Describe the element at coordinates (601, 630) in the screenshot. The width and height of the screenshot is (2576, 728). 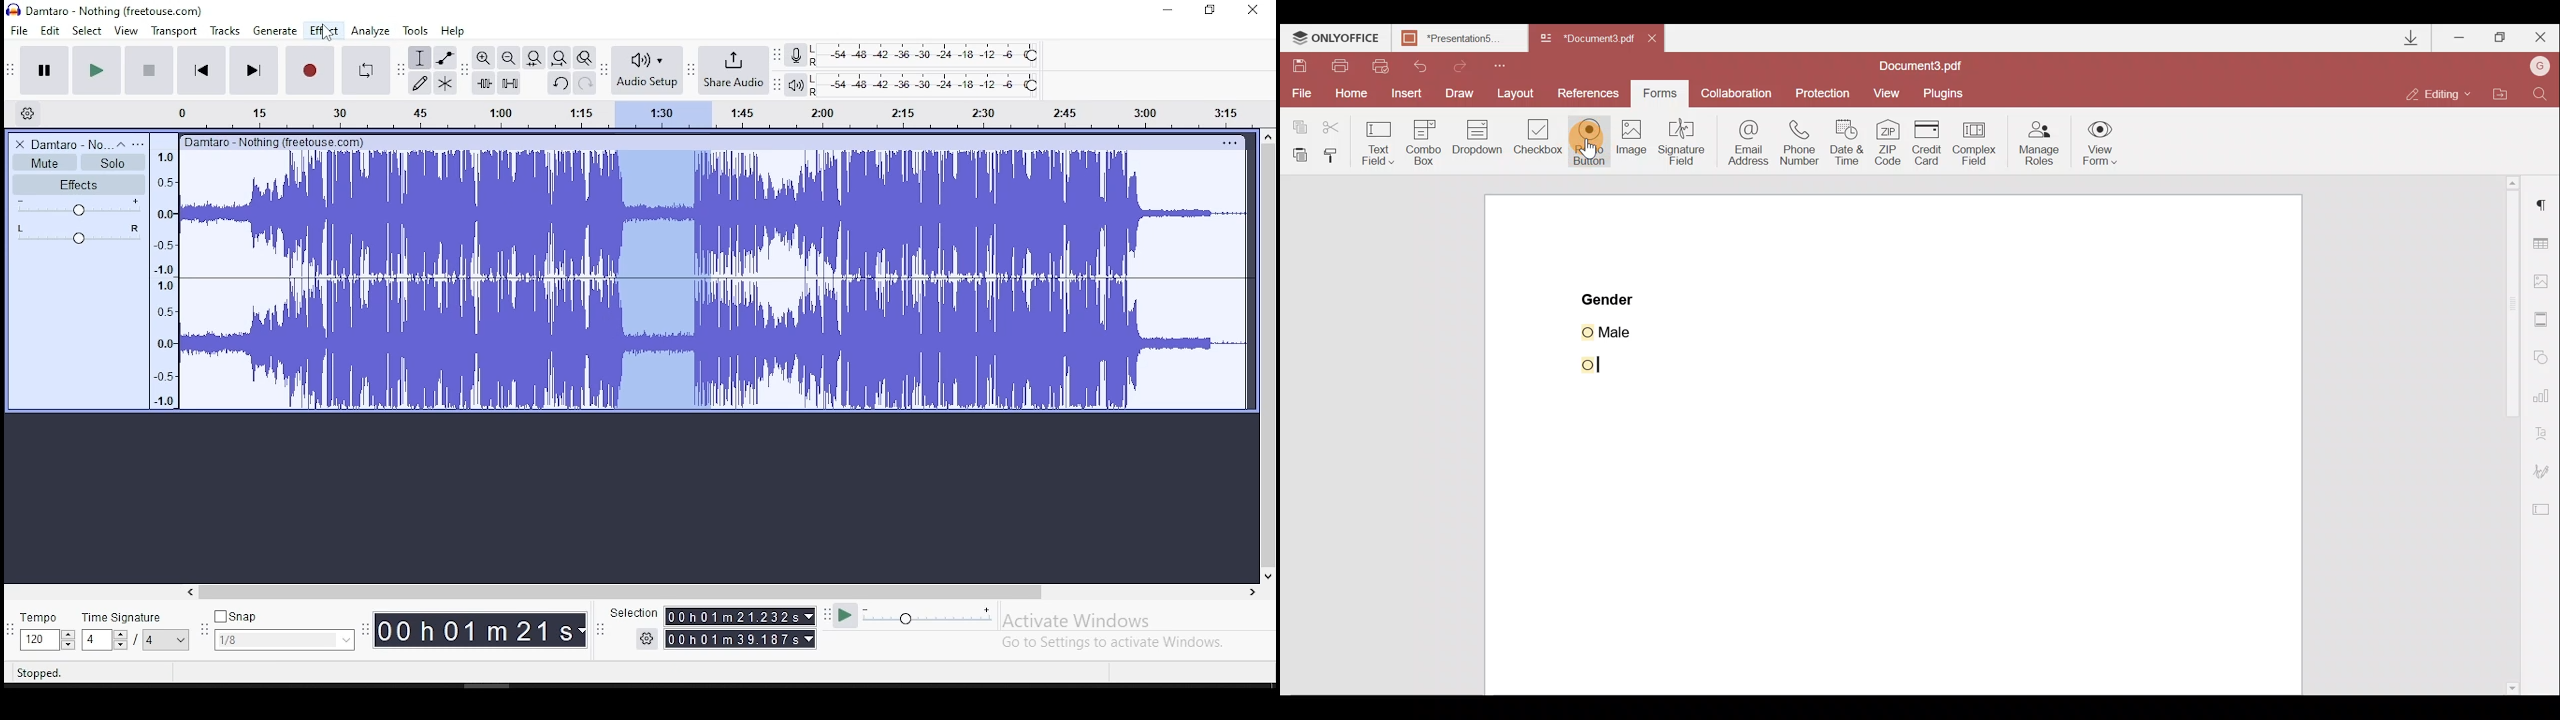
I see `` at that location.